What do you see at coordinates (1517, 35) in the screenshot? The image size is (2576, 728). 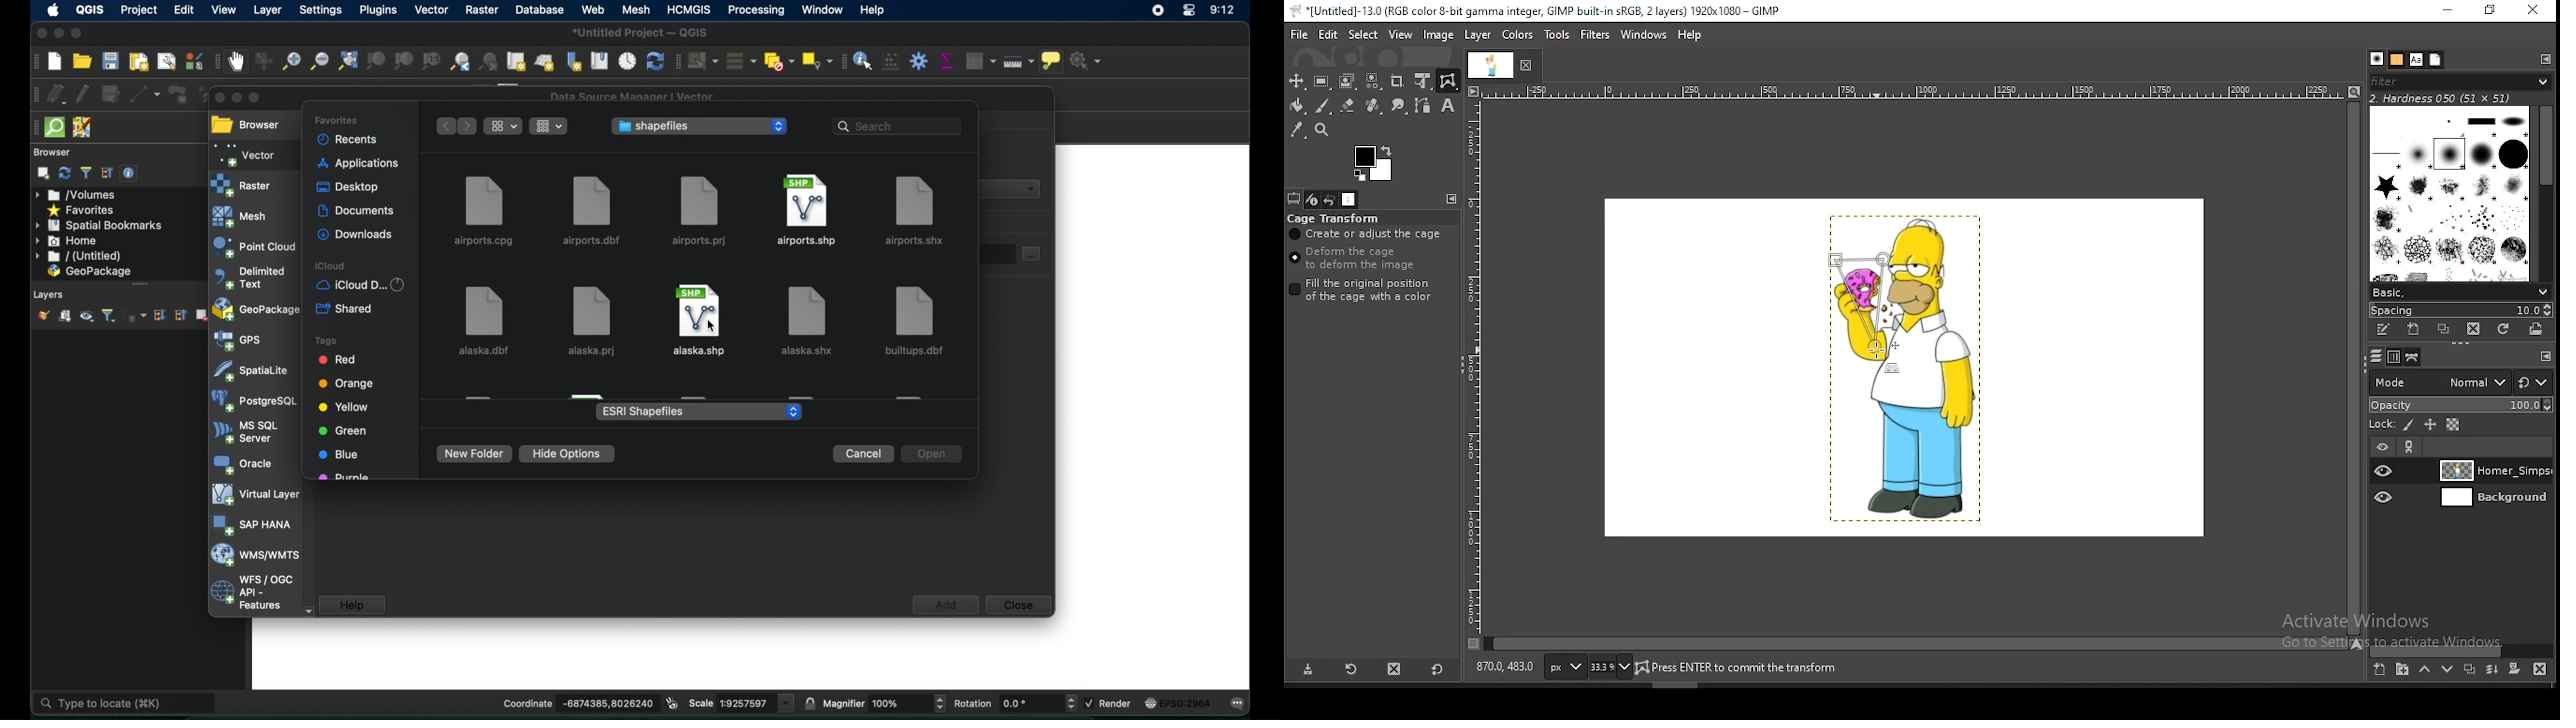 I see `colors` at bounding box center [1517, 35].